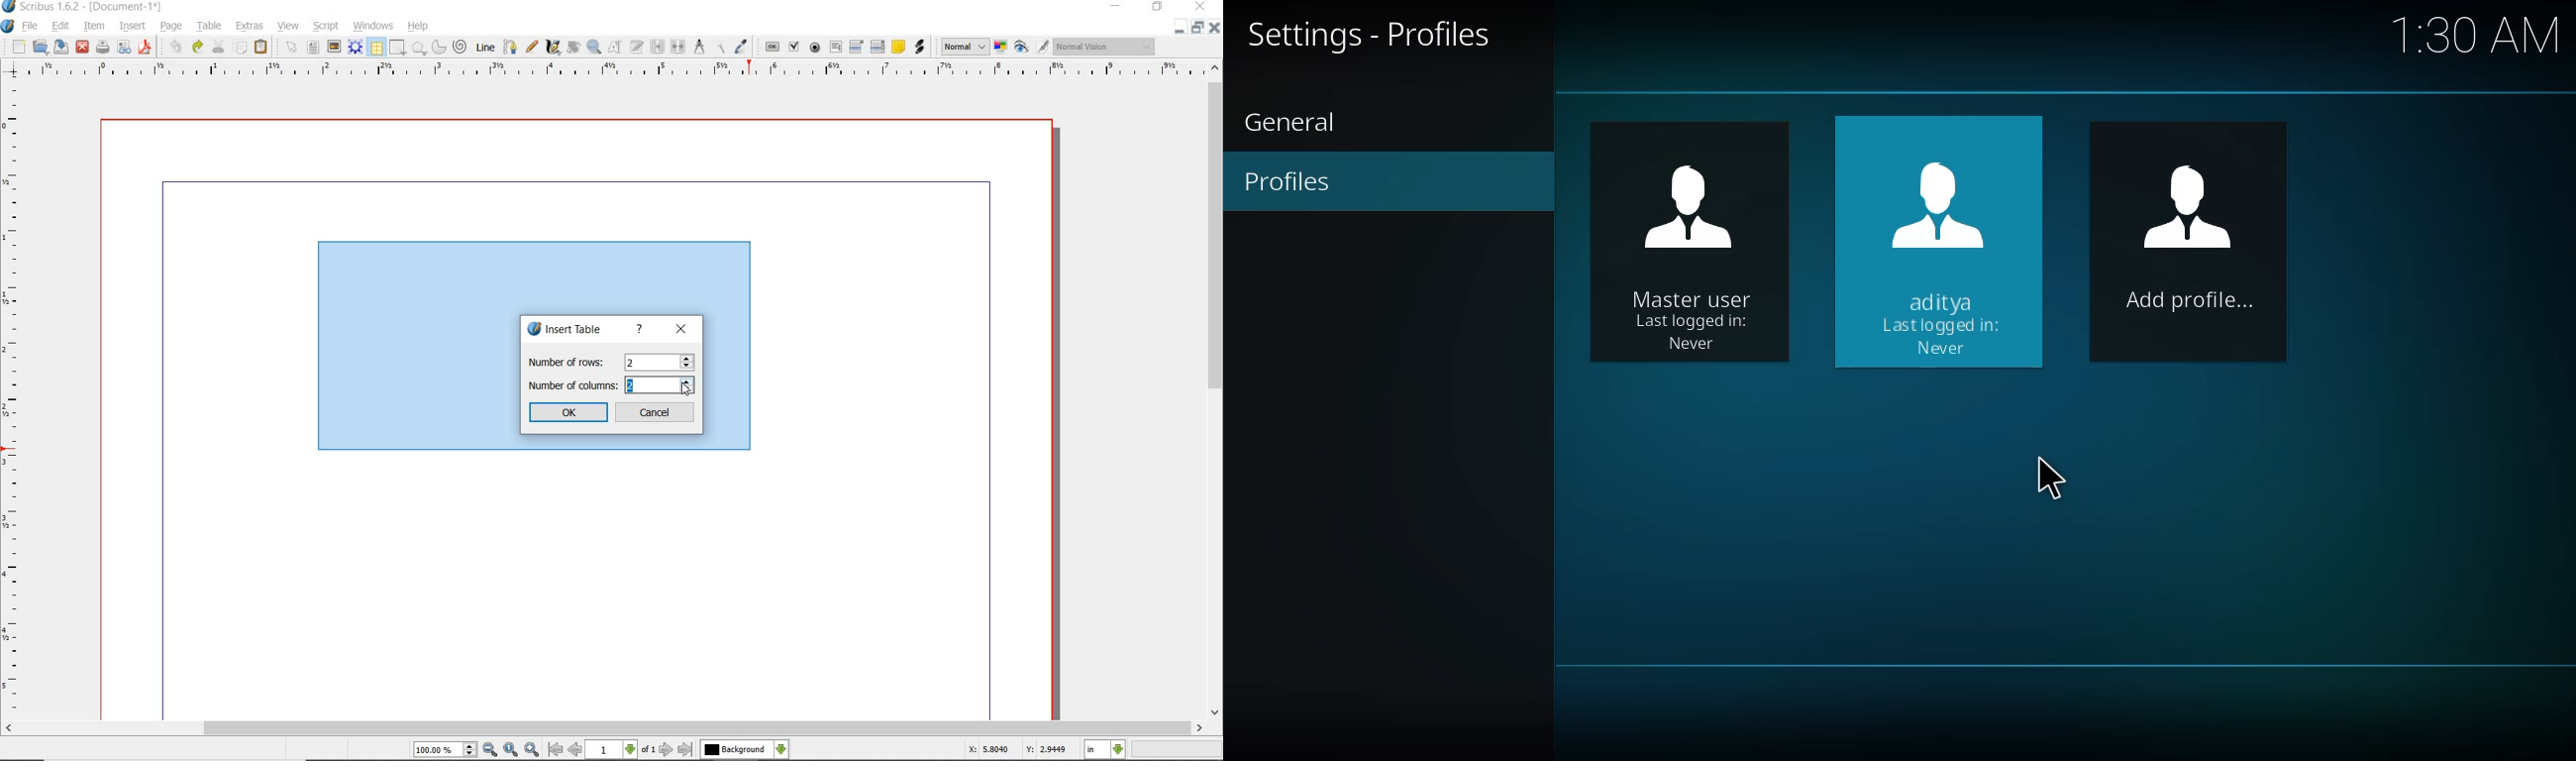 Image resolution: width=2576 pixels, height=784 pixels. I want to click on close, so click(82, 46).